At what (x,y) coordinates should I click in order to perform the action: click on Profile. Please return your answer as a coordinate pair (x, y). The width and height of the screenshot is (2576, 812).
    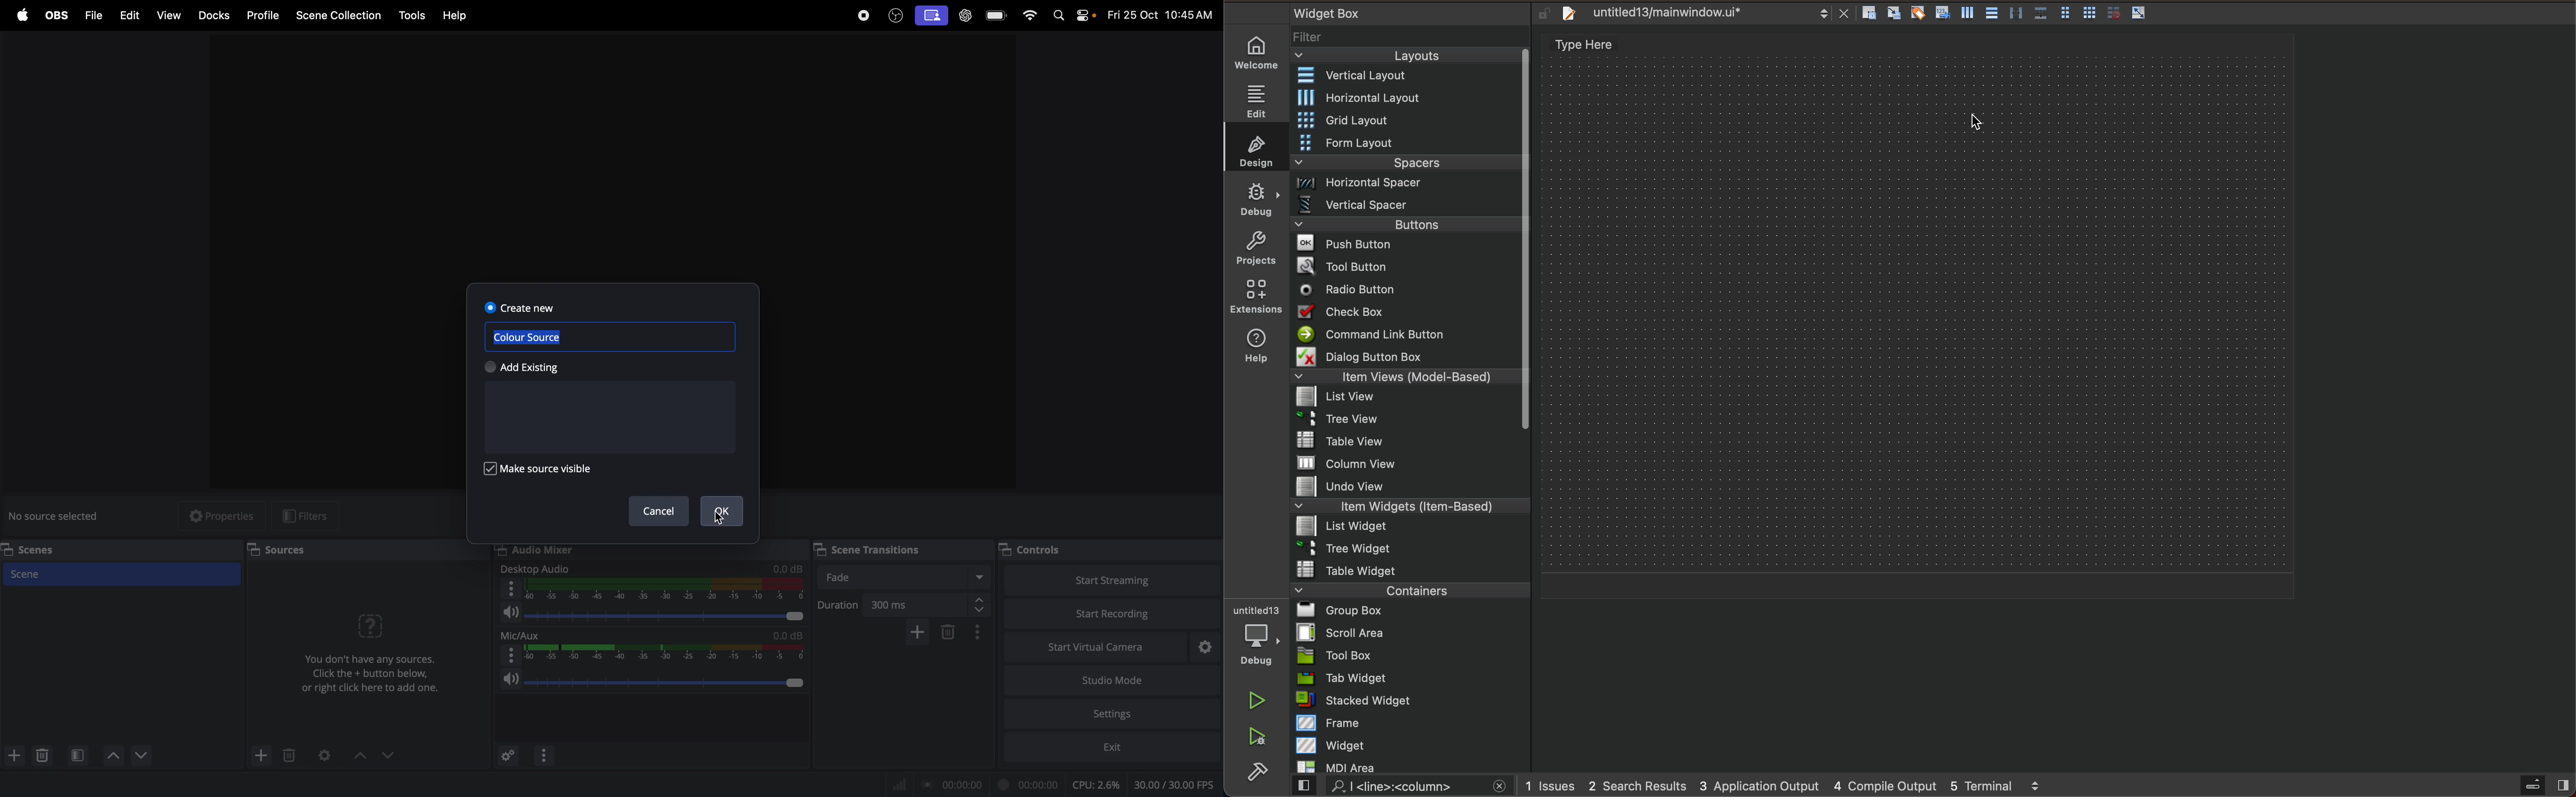
    Looking at the image, I should click on (263, 16).